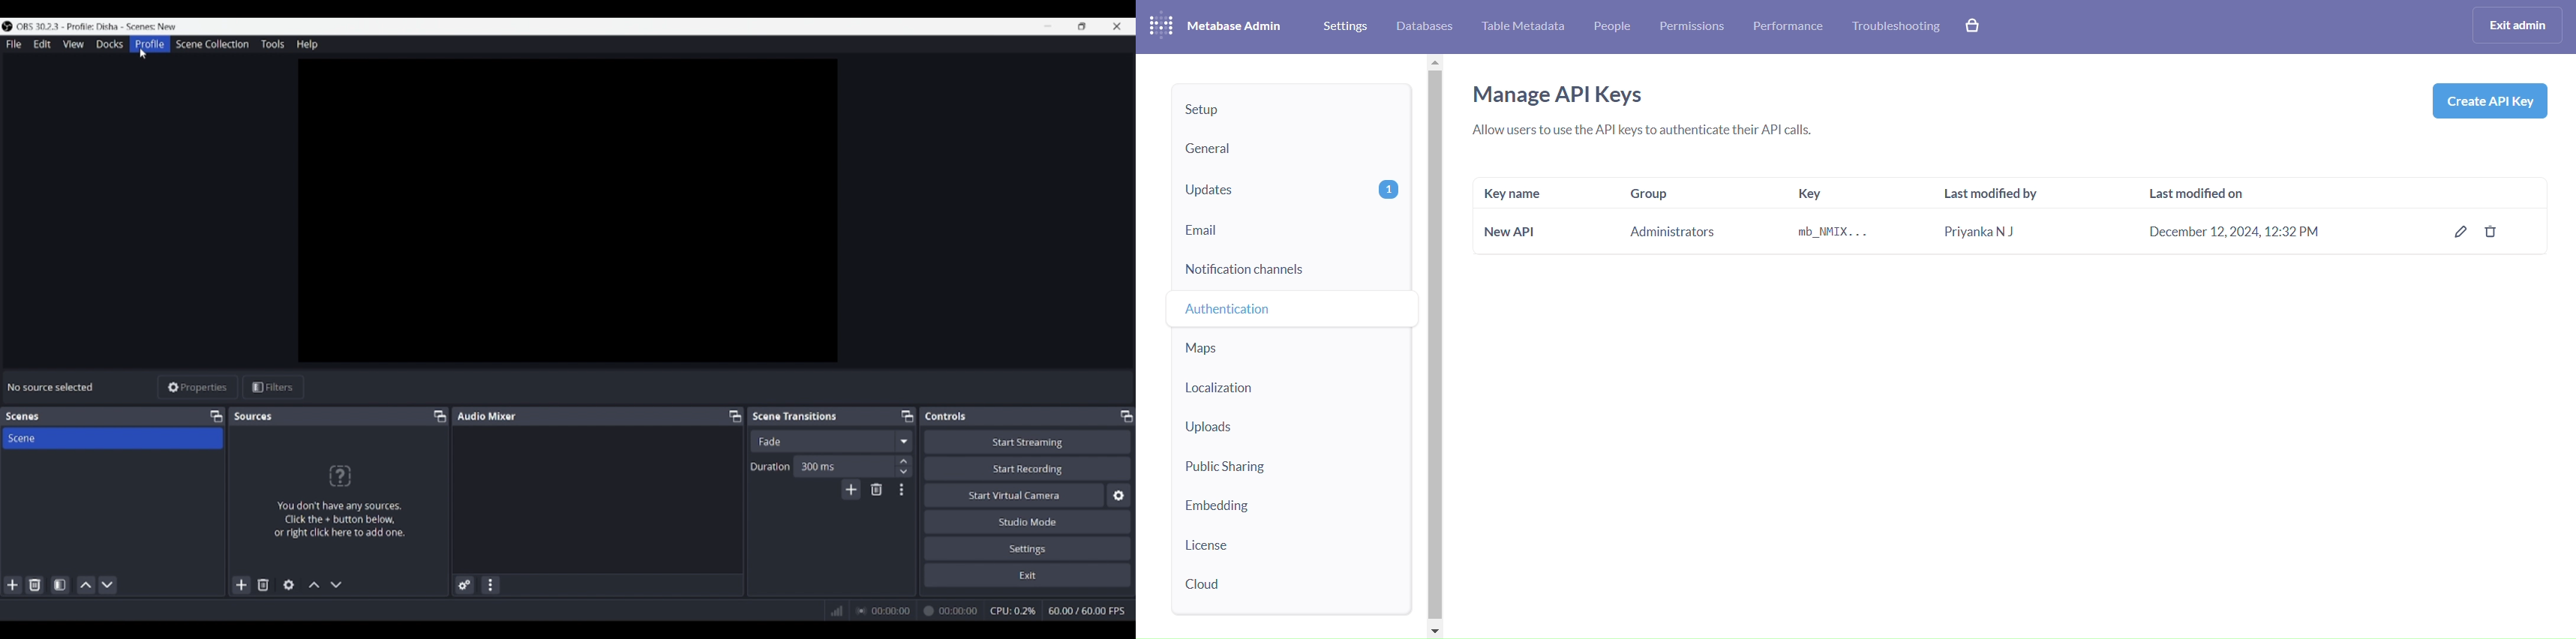 The image size is (2576, 644). What do you see at coordinates (13, 585) in the screenshot?
I see `Add scene` at bounding box center [13, 585].